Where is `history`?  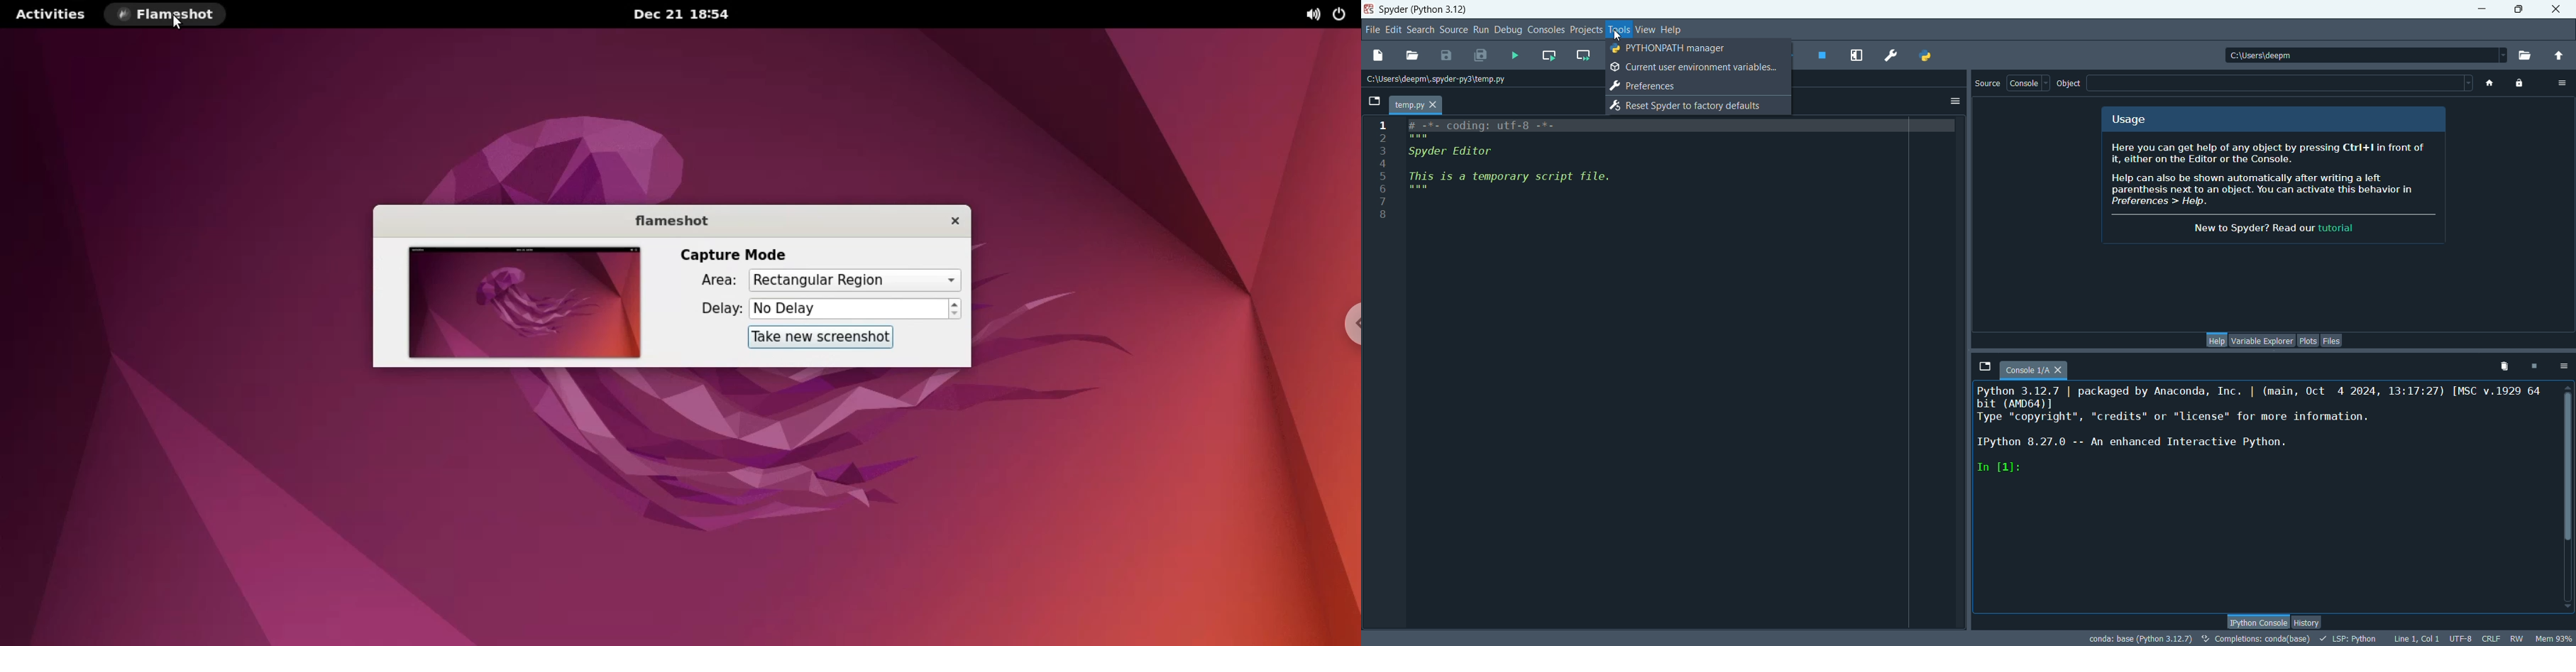 history is located at coordinates (2312, 621).